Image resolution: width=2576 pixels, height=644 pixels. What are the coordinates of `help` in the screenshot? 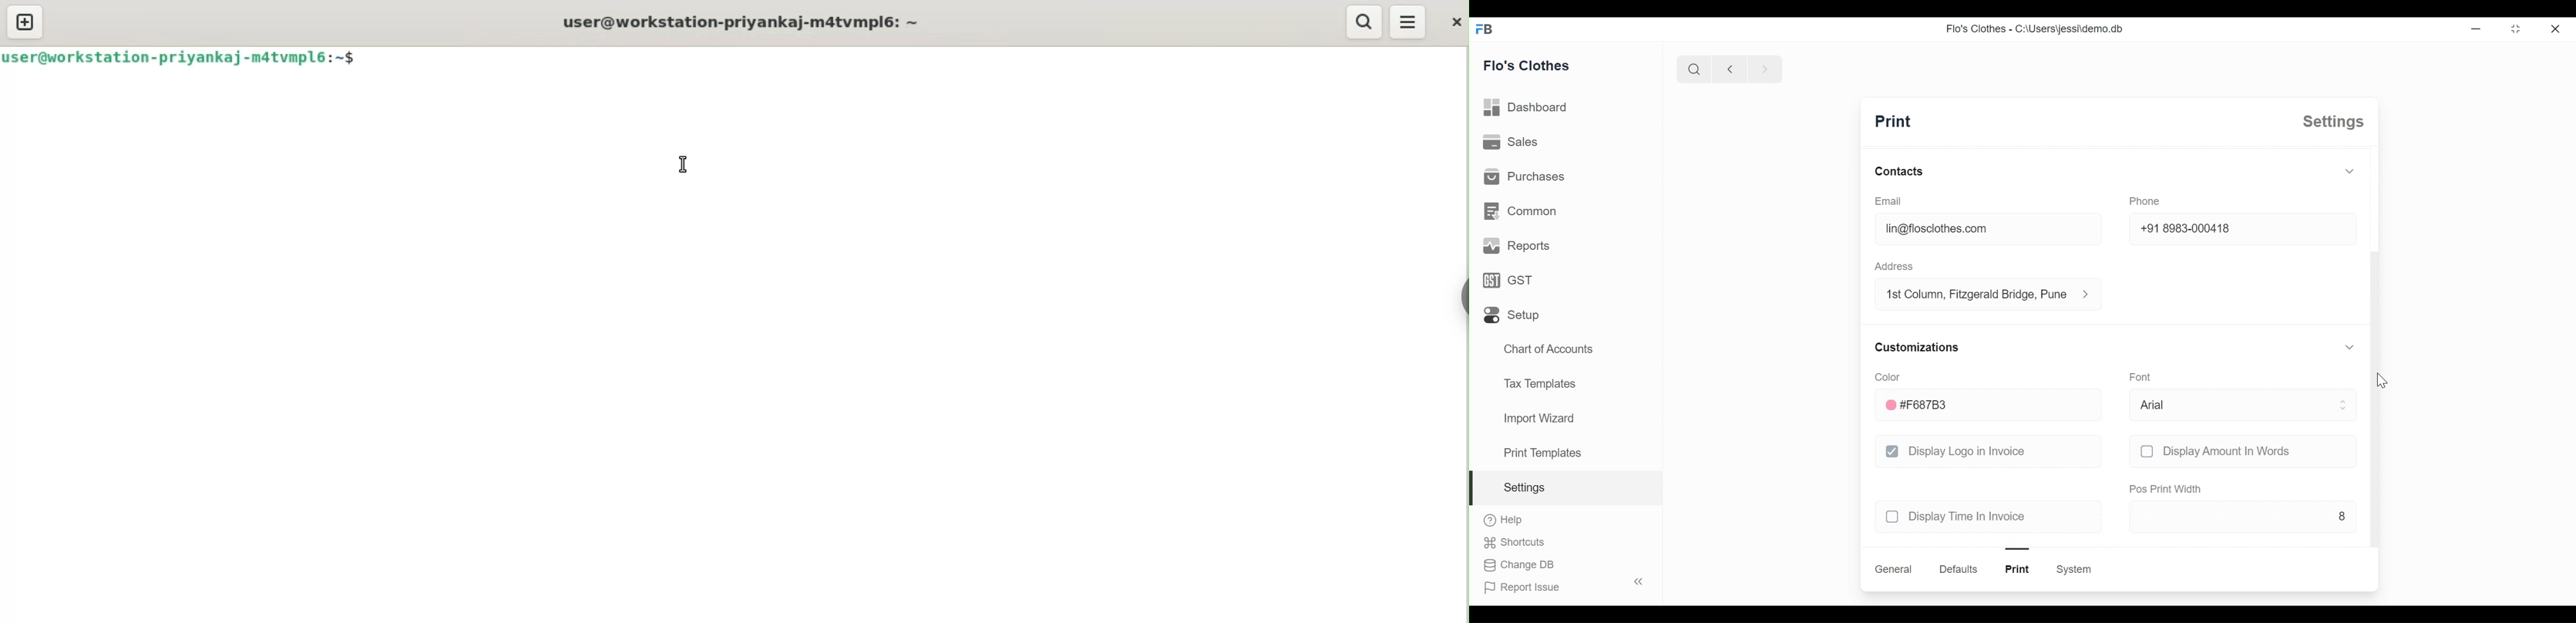 It's located at (1504, 520).